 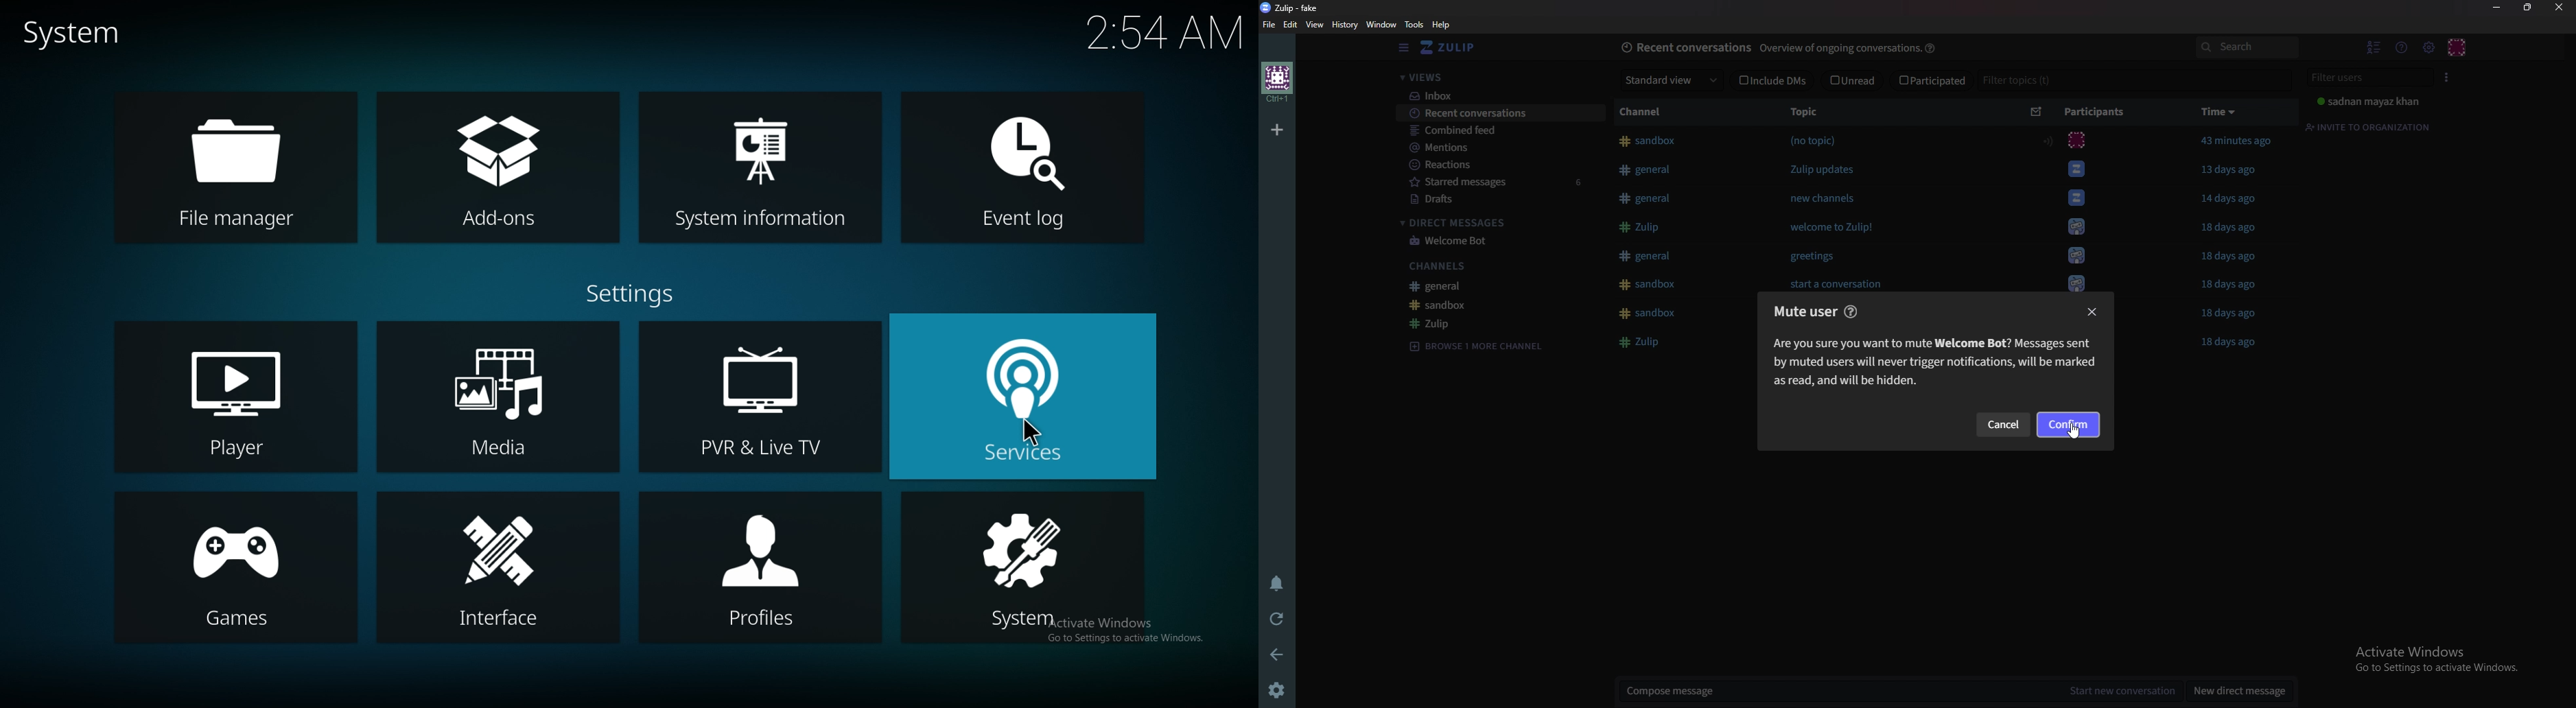 What do you see at coordinates (2371, 76) in the screenshot?
I see `Filter users` at bounding box center [2371, 76].